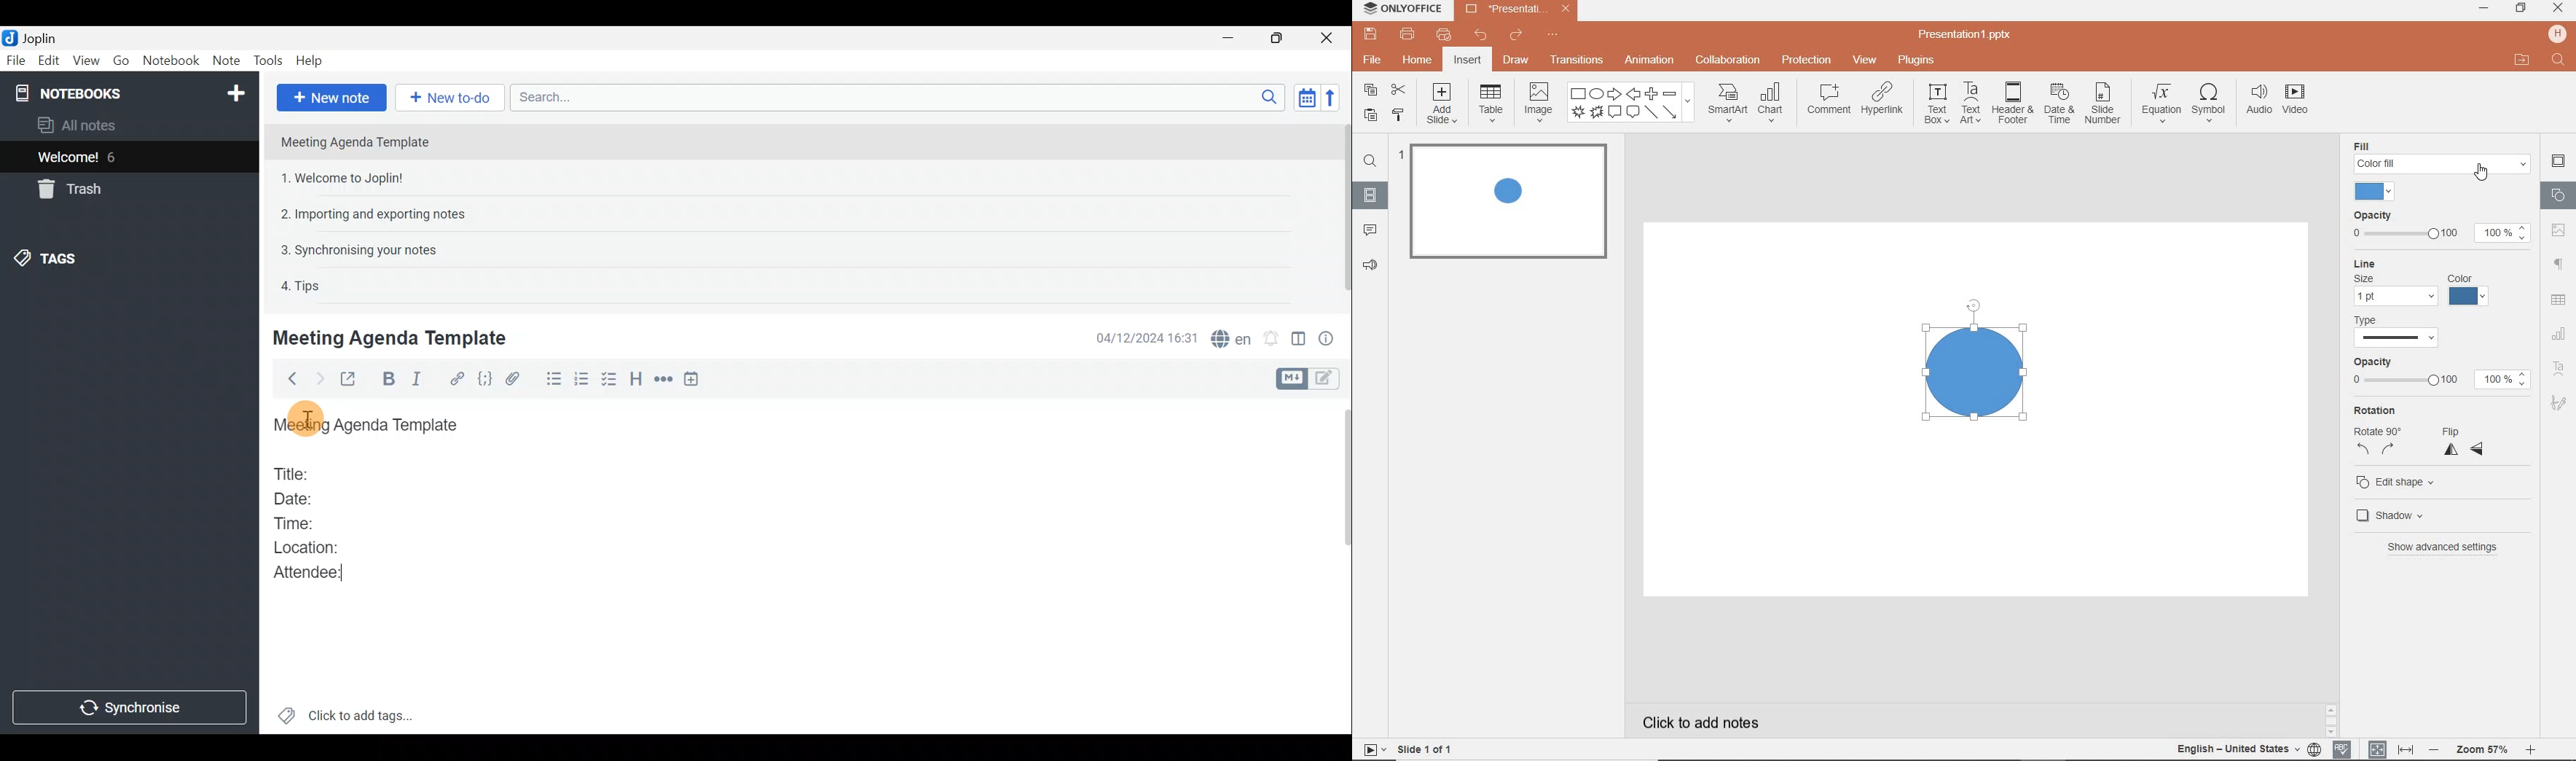 Image resolution: width=2576 pixels, height=784 pixels. What do you see at coordinates (2559, 368) in the screenshot?
I see `text art` at bounding box center [2559, 368].